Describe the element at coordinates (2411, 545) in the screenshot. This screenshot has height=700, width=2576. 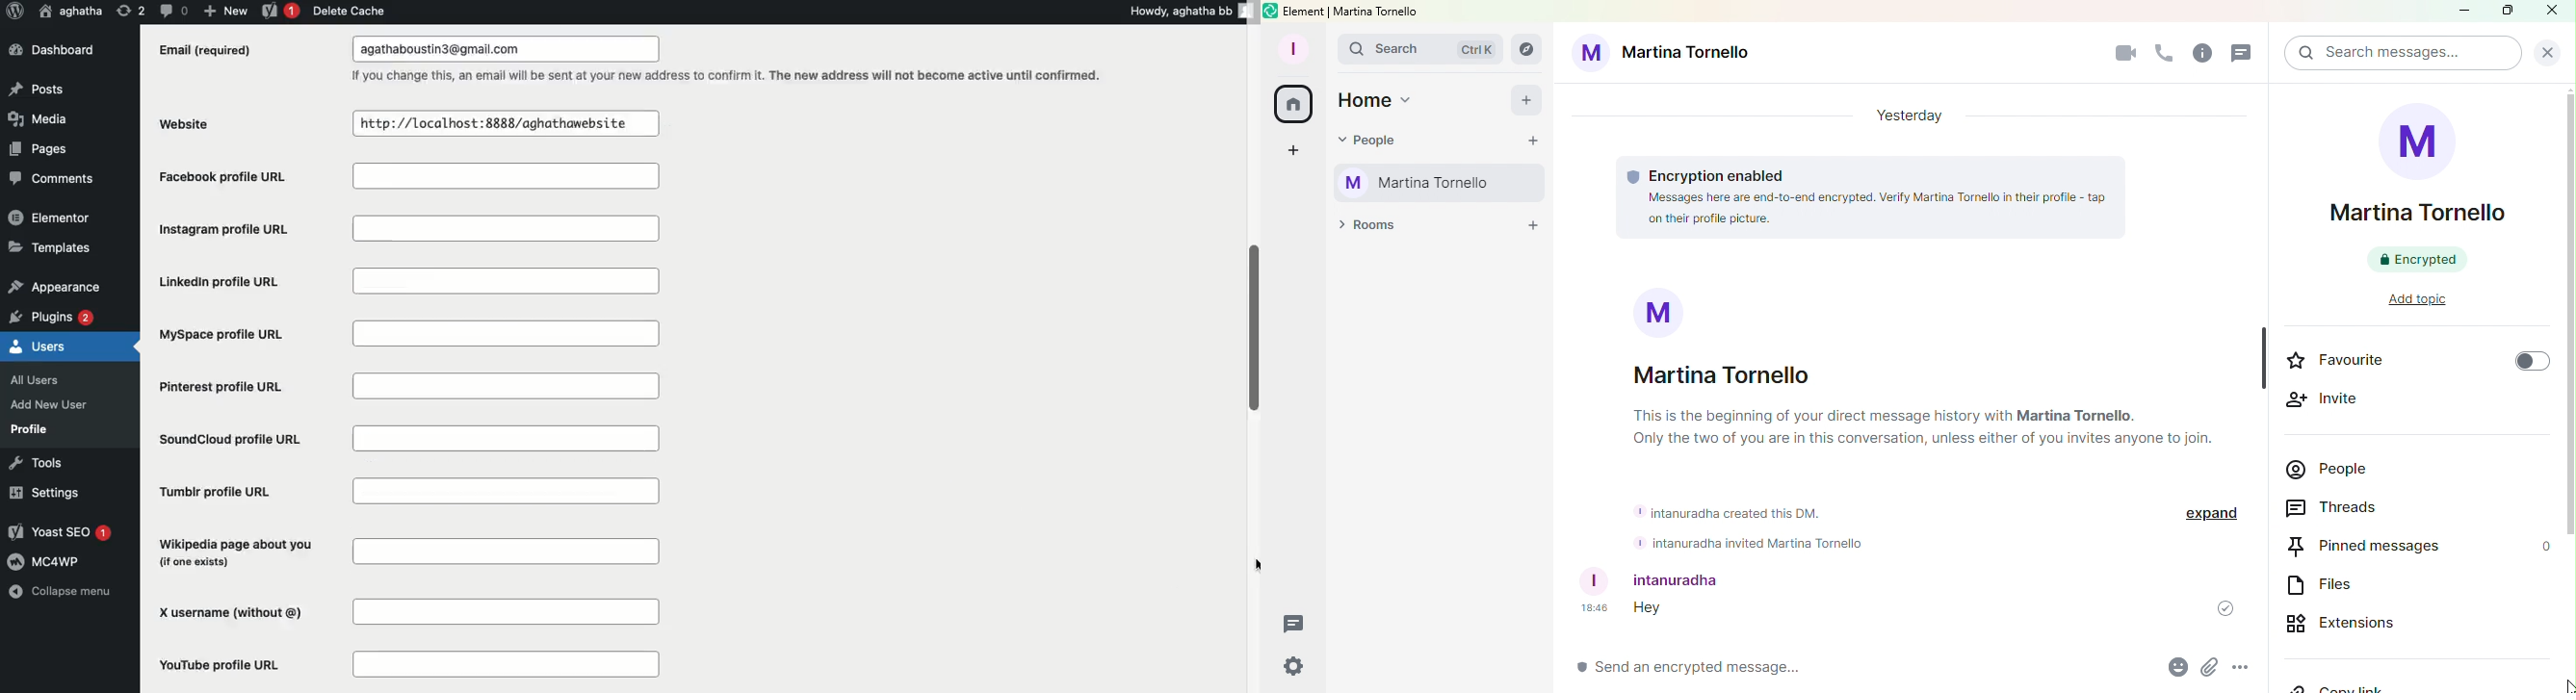
I see `Pinned messages` at that location.